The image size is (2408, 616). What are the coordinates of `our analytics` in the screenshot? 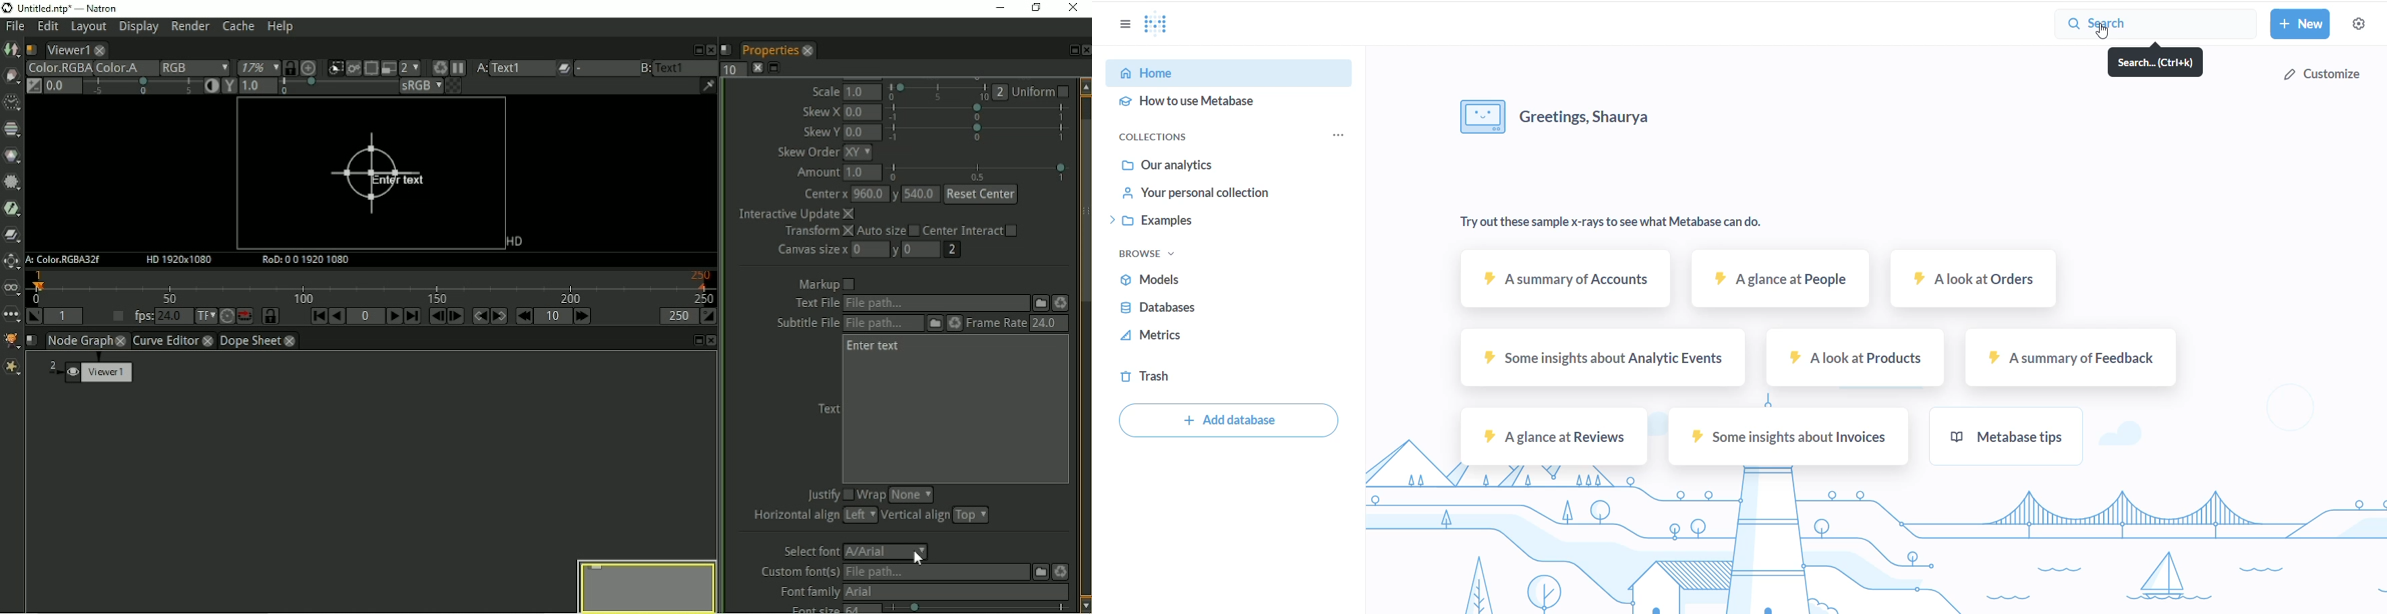 It's located at (1226, 167).